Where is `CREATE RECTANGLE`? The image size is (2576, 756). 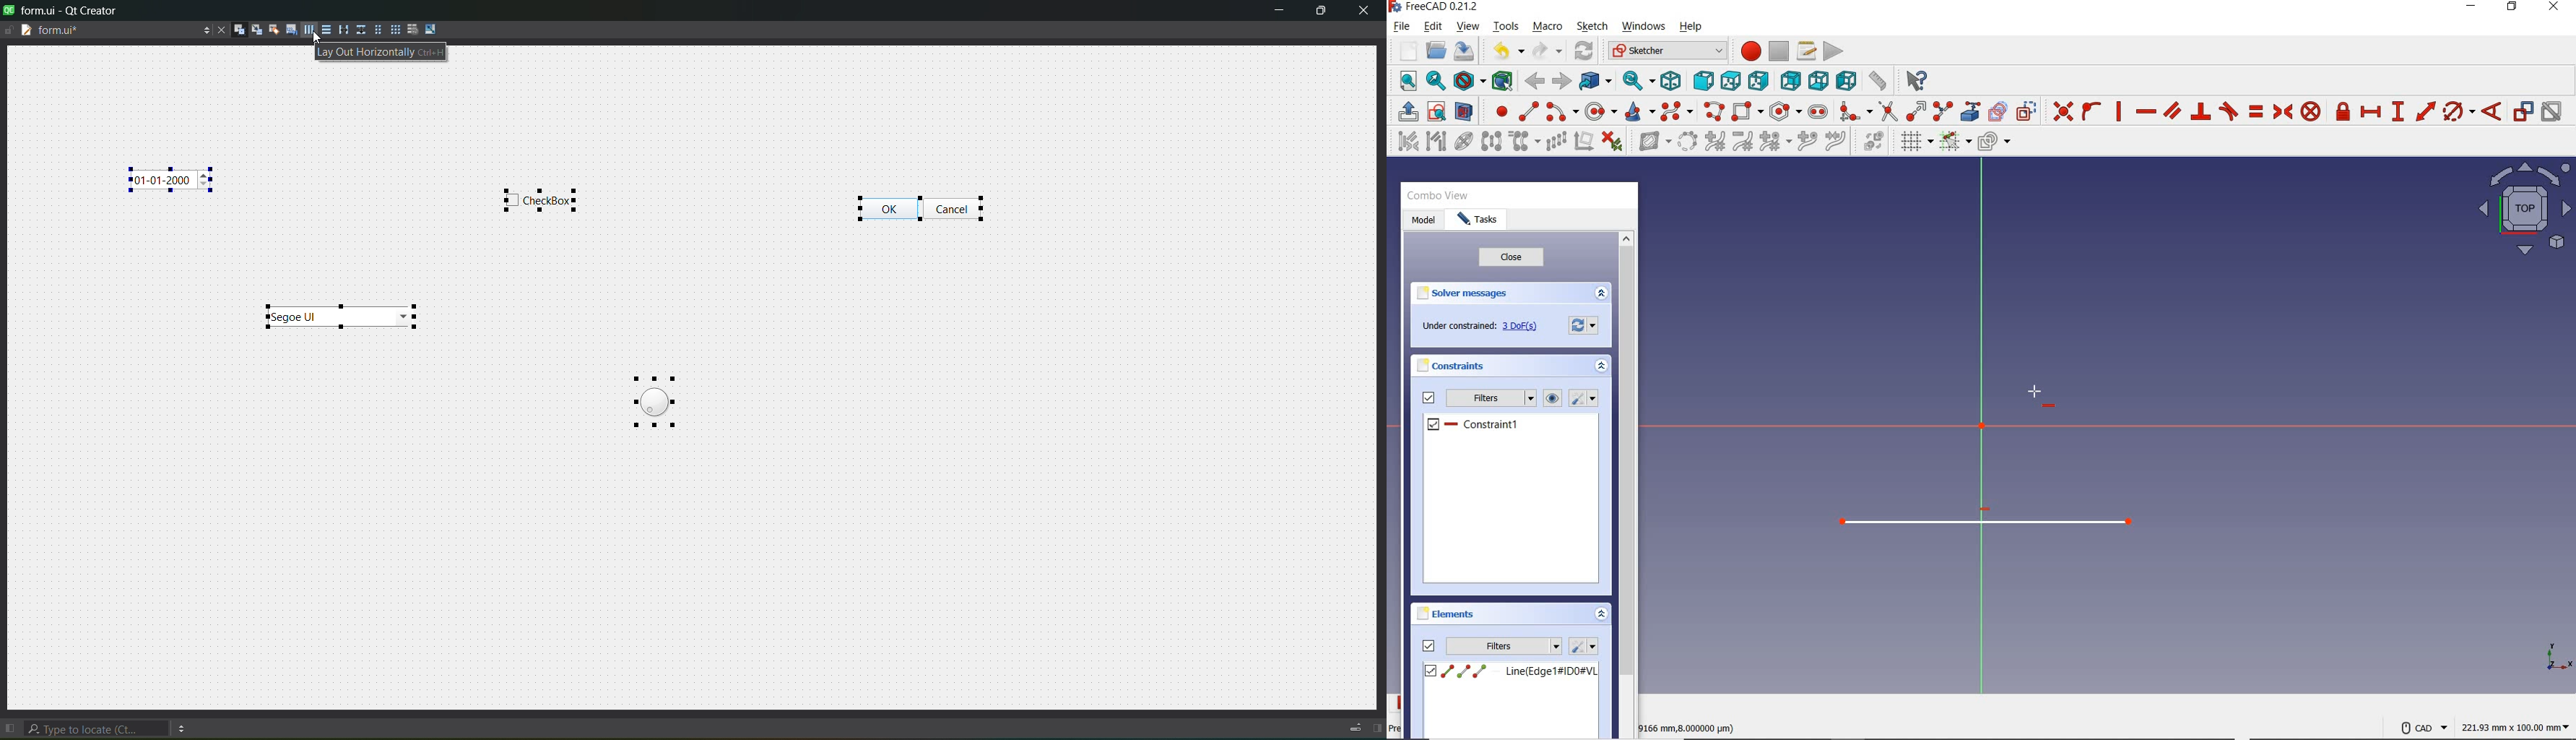
CREATE RECTANGLE is located at coordinates (1747, 111).